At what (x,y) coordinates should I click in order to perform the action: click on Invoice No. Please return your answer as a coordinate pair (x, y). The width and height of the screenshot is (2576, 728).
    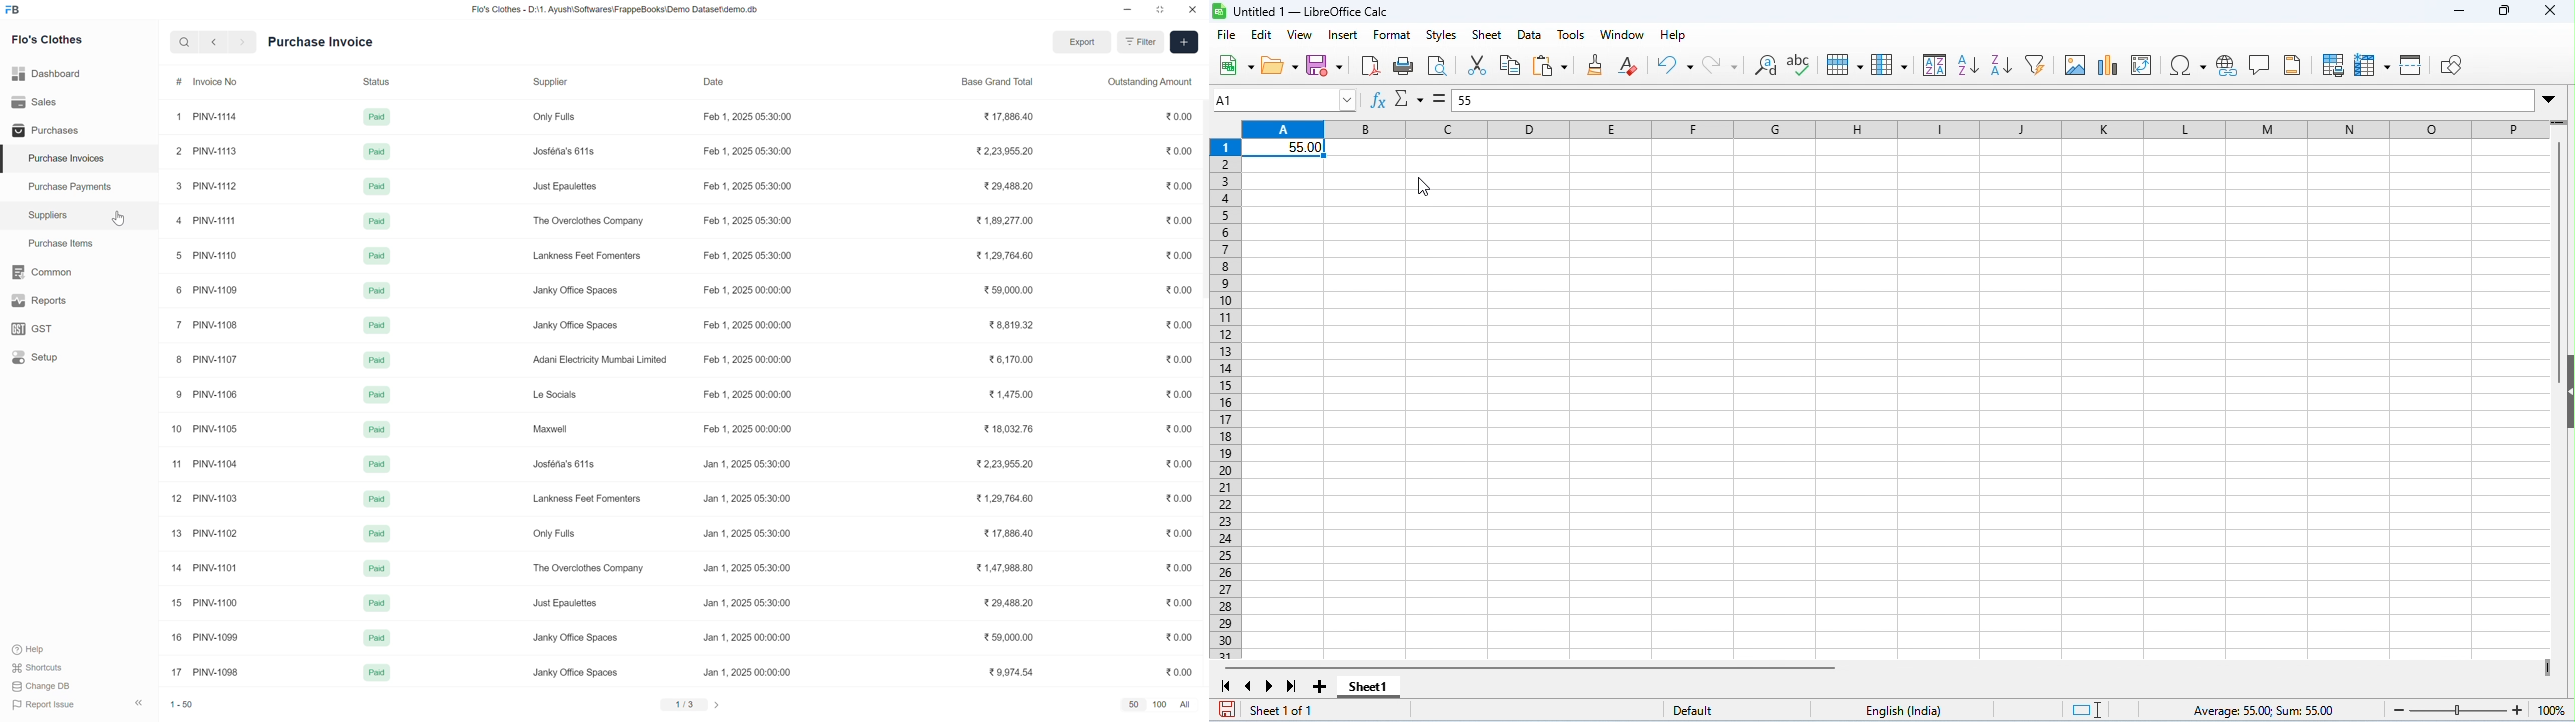
    Looking at the image, I should click on (216, 83).